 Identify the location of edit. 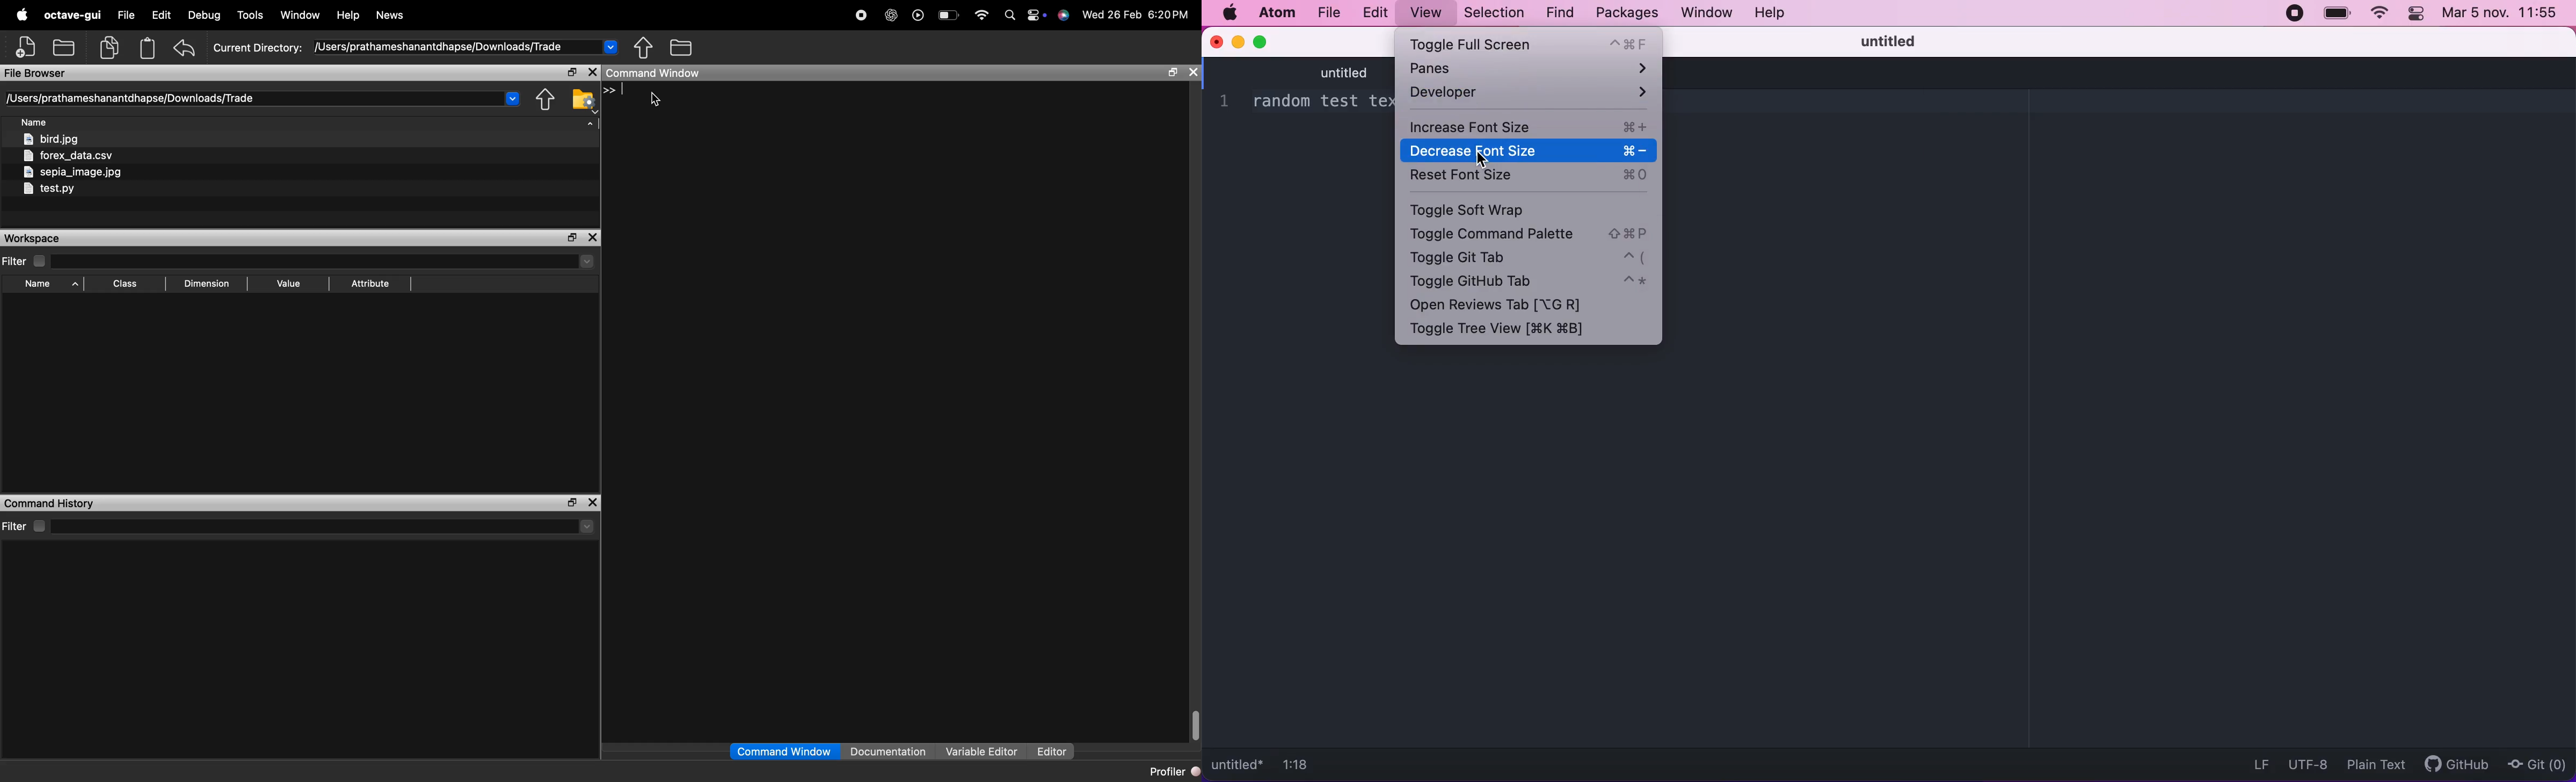
(1377, 12).